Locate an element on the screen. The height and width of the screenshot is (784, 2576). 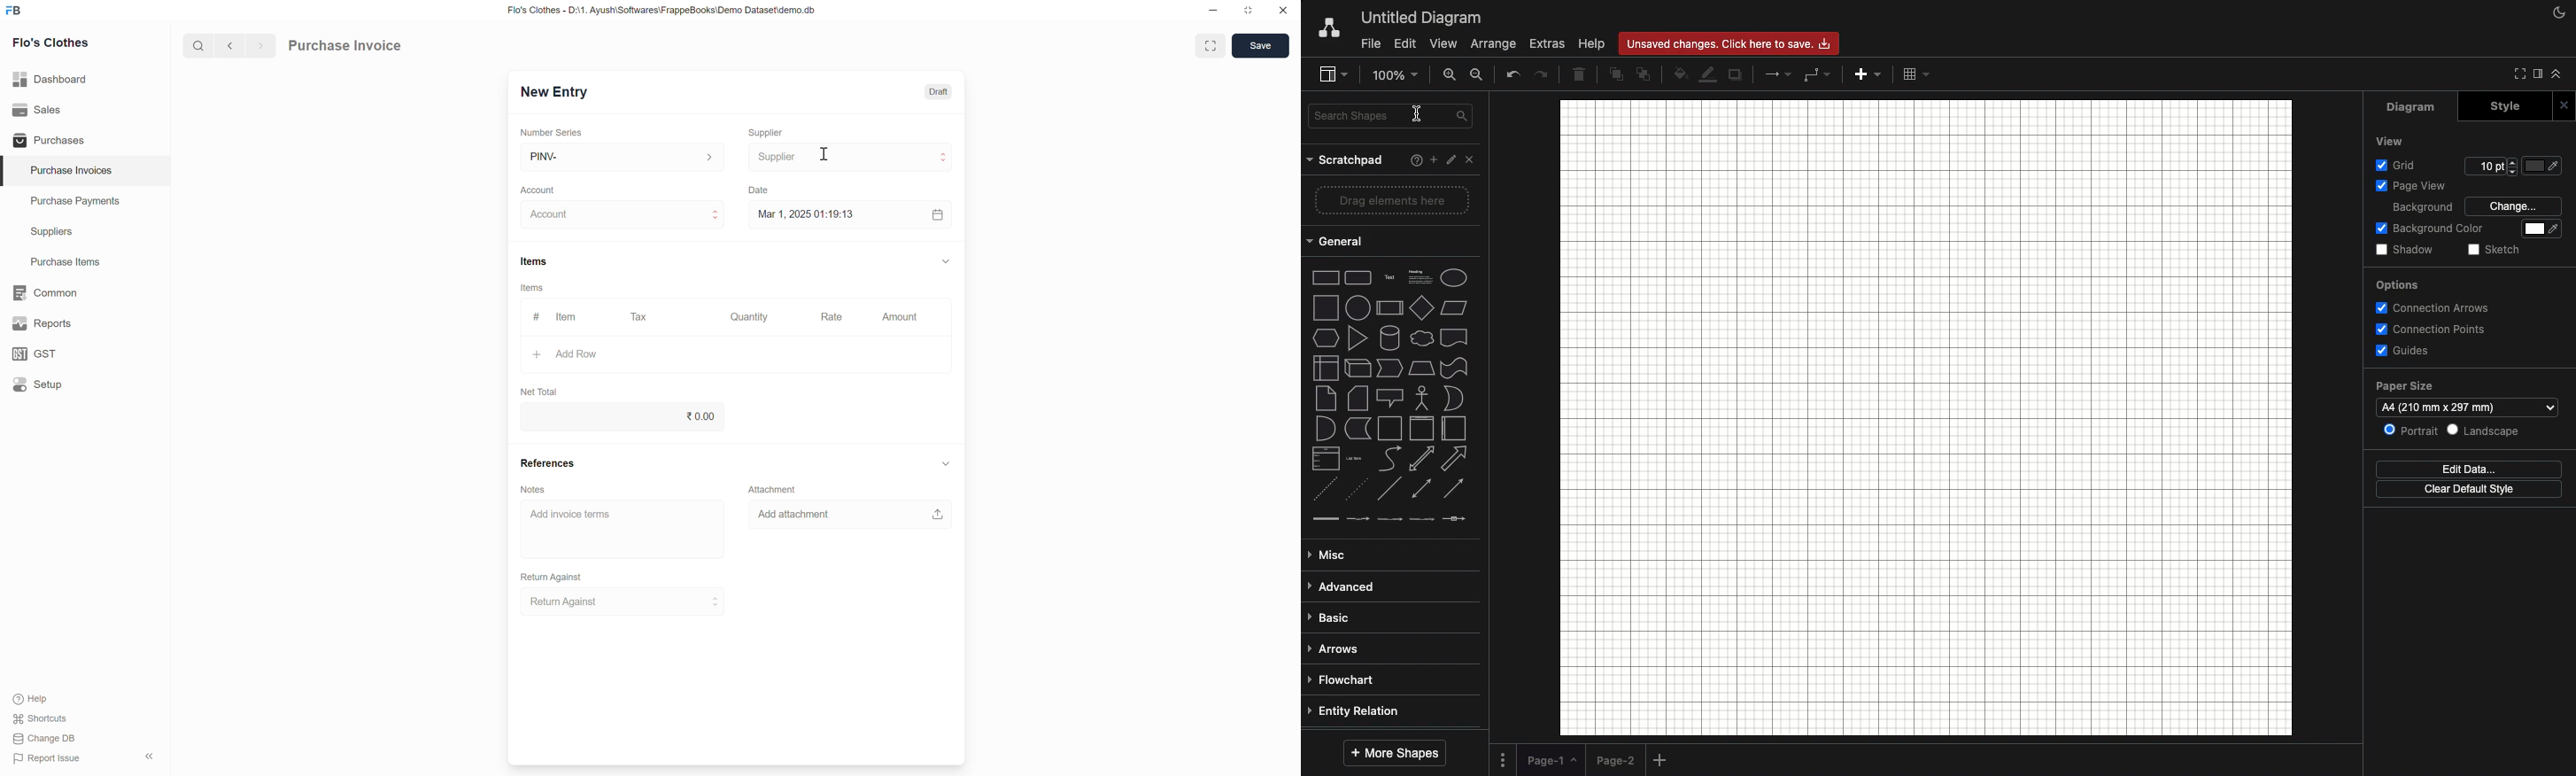
Purchase invoice is located at coordinates (359, 44).